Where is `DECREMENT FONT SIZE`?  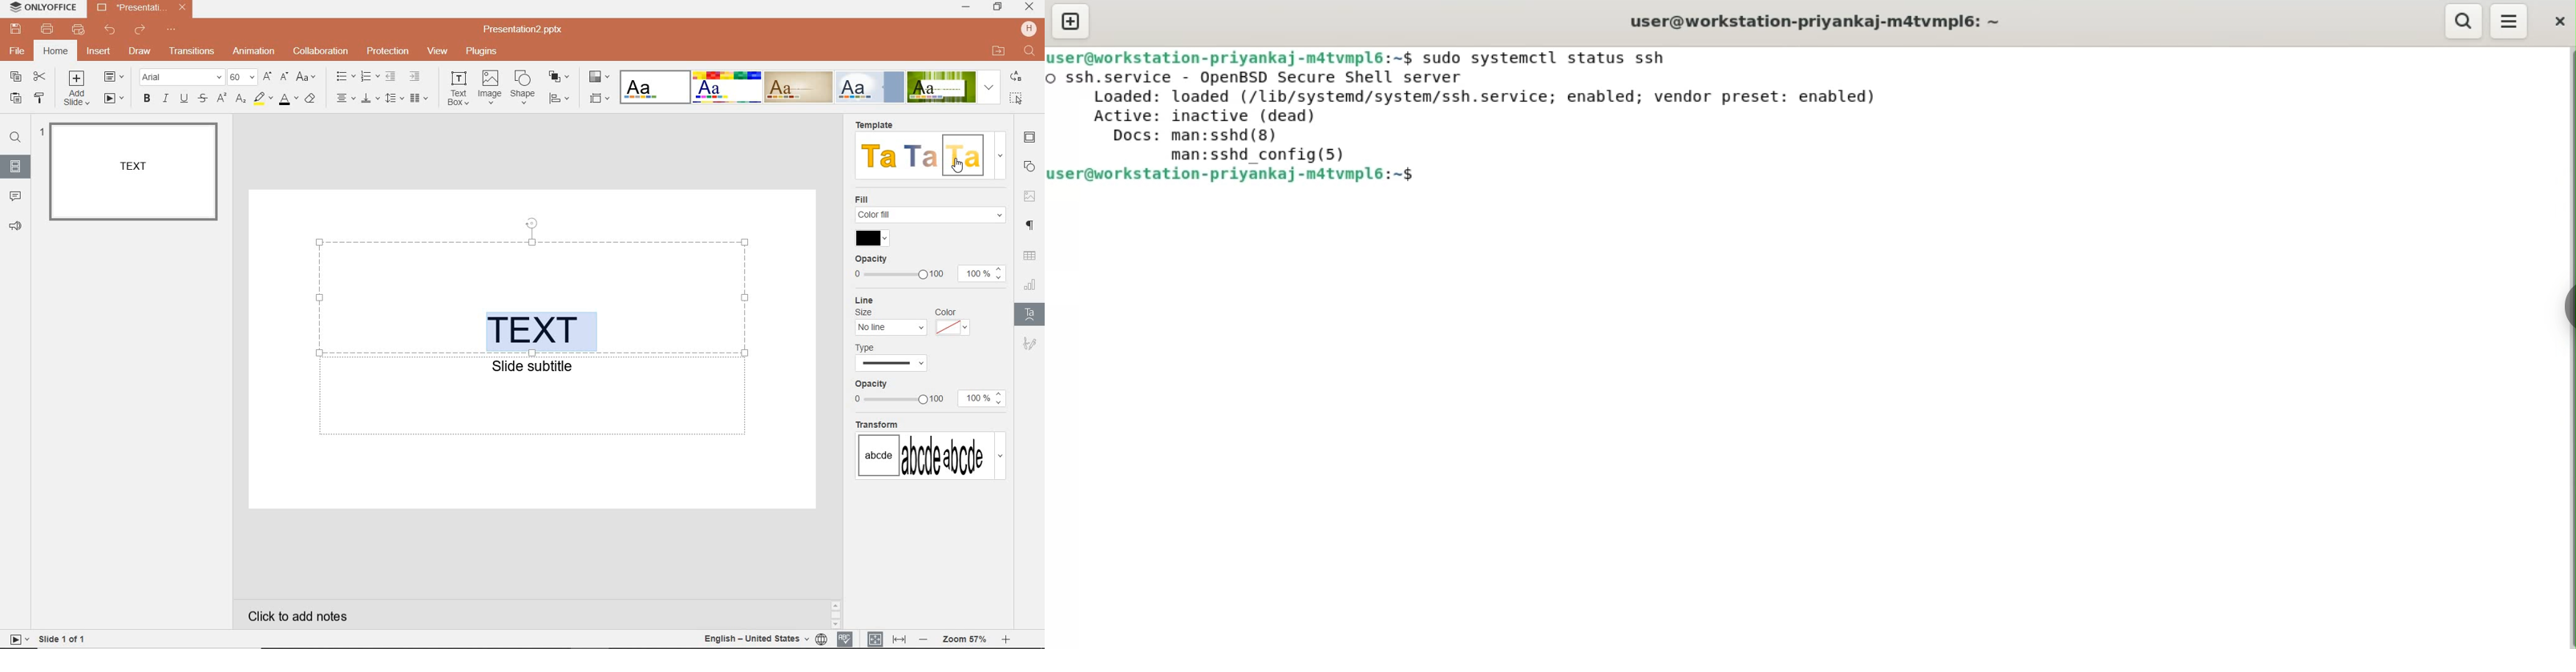
DECREMENT FONT SIZE is located at coordinates (285, 78).